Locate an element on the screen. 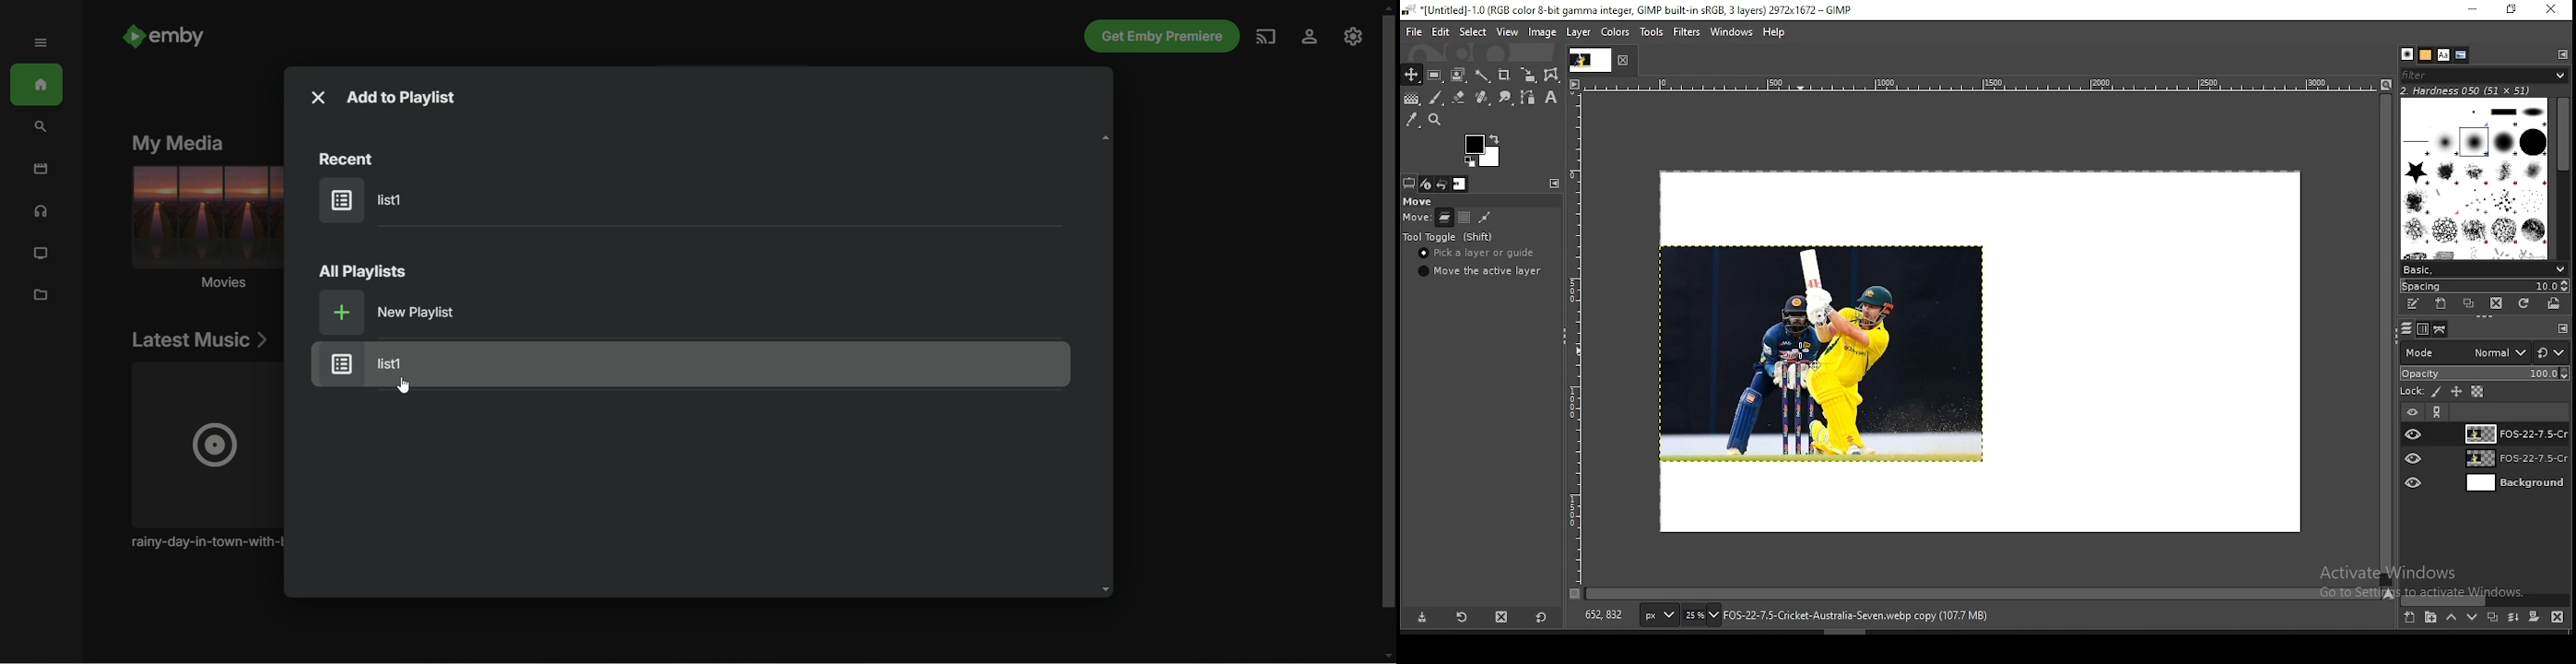  brushes filter is located at coordinates (2484, 74).